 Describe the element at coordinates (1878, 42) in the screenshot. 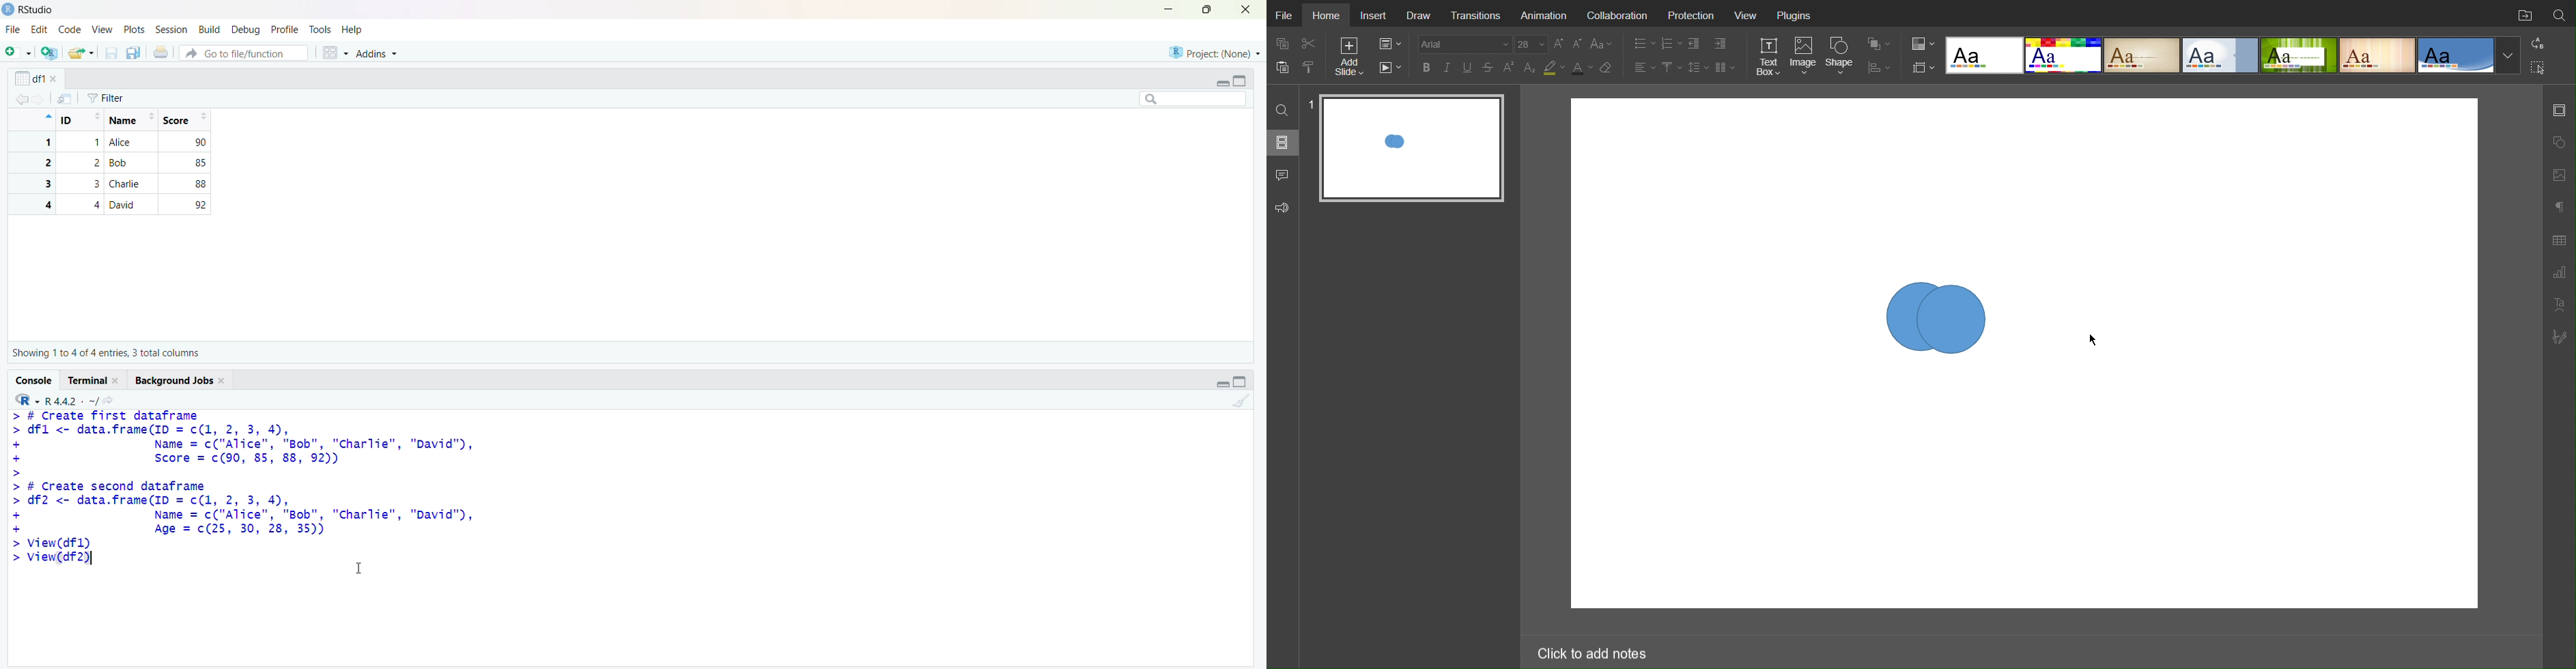

I see `Arrangement` at that location.